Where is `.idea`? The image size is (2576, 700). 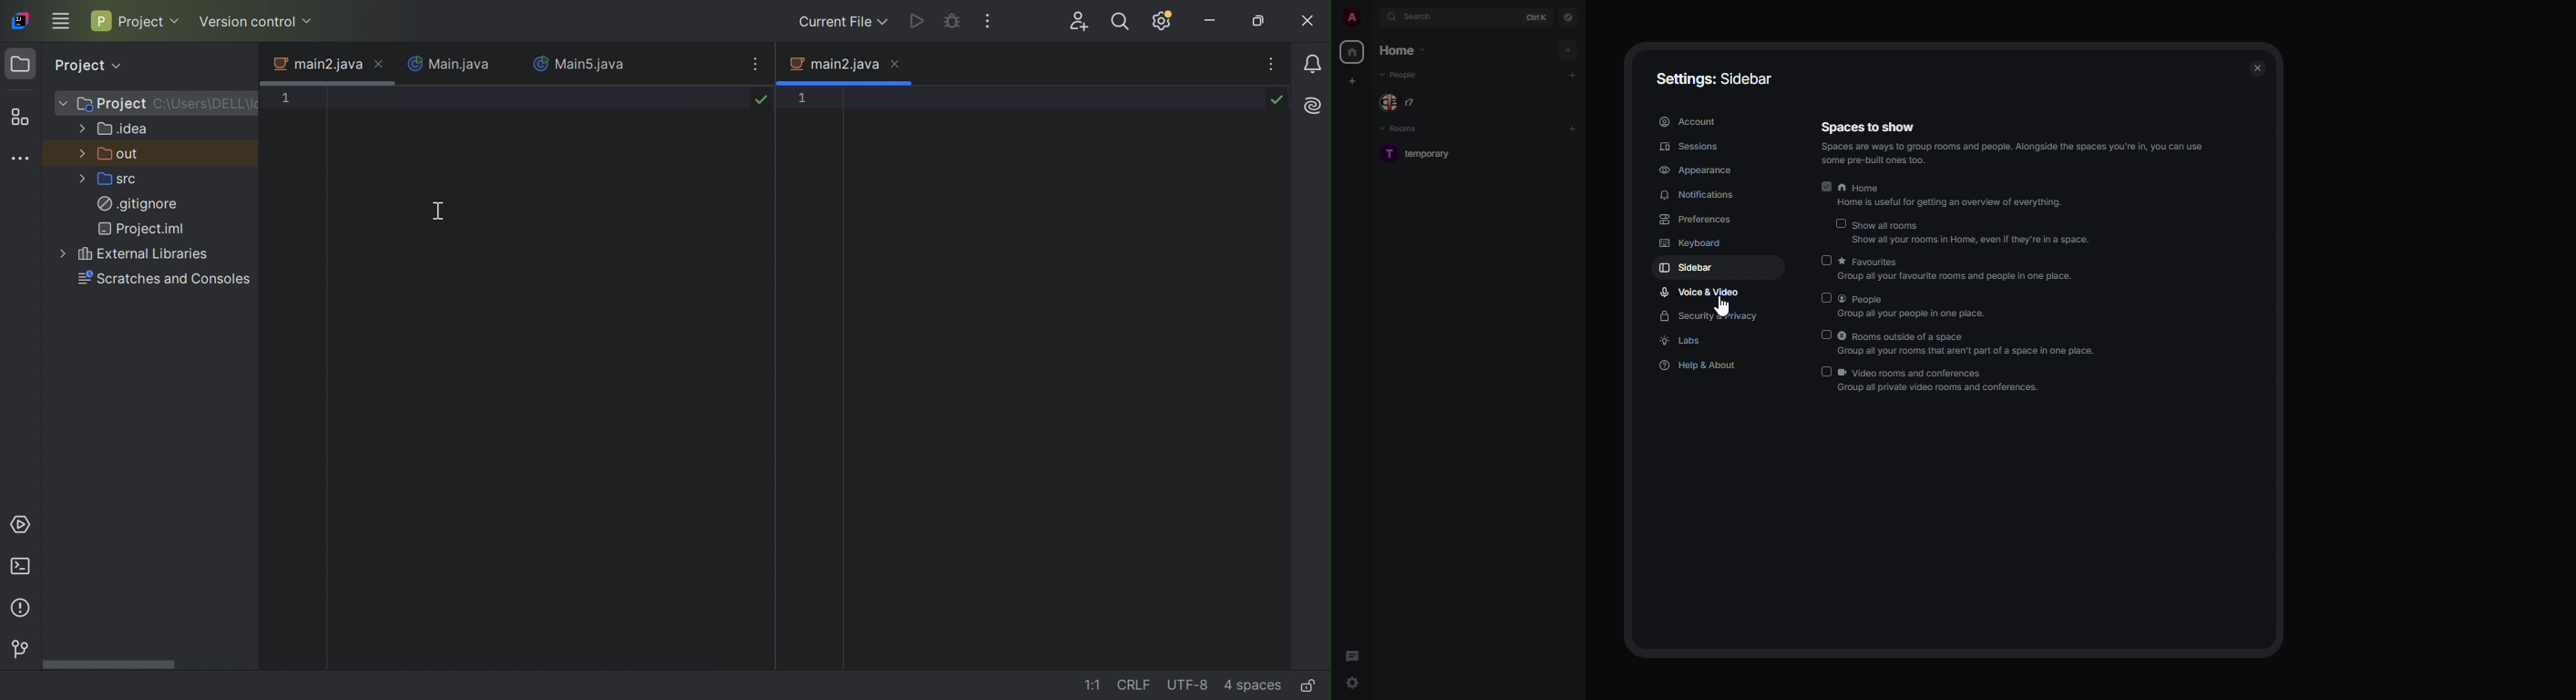
.idea is located at coordinates (124, 130).